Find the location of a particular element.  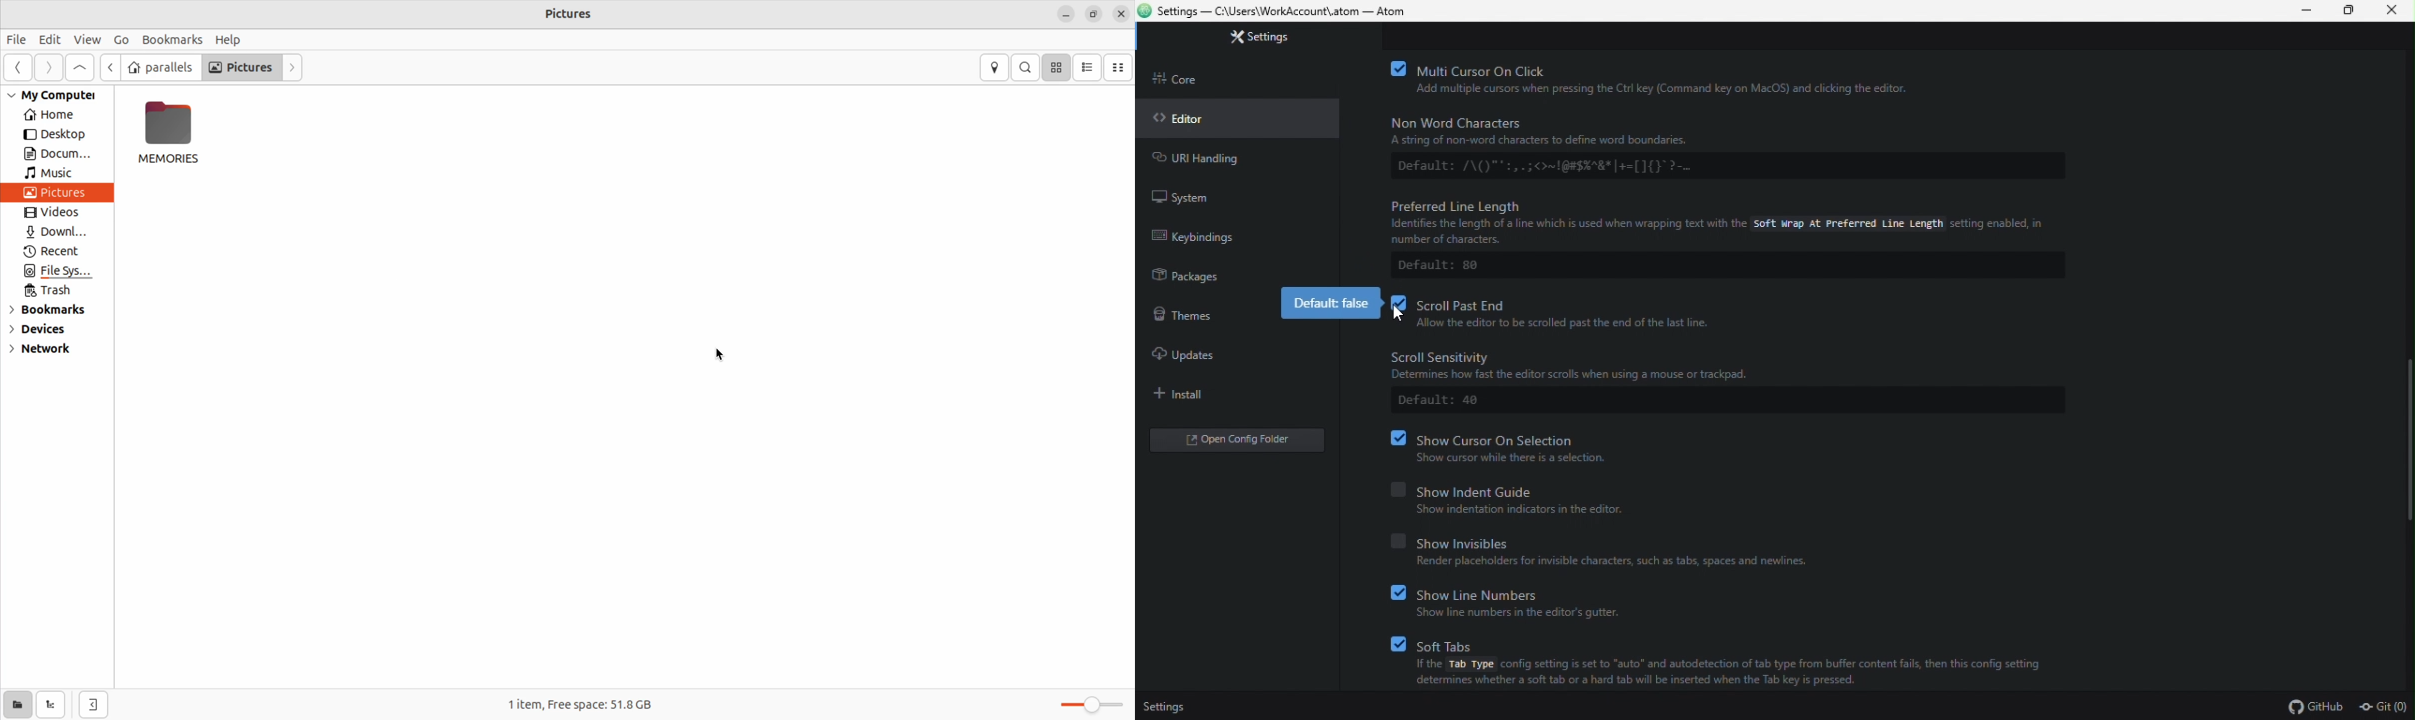

Edit is located at coordinates (51, 38).